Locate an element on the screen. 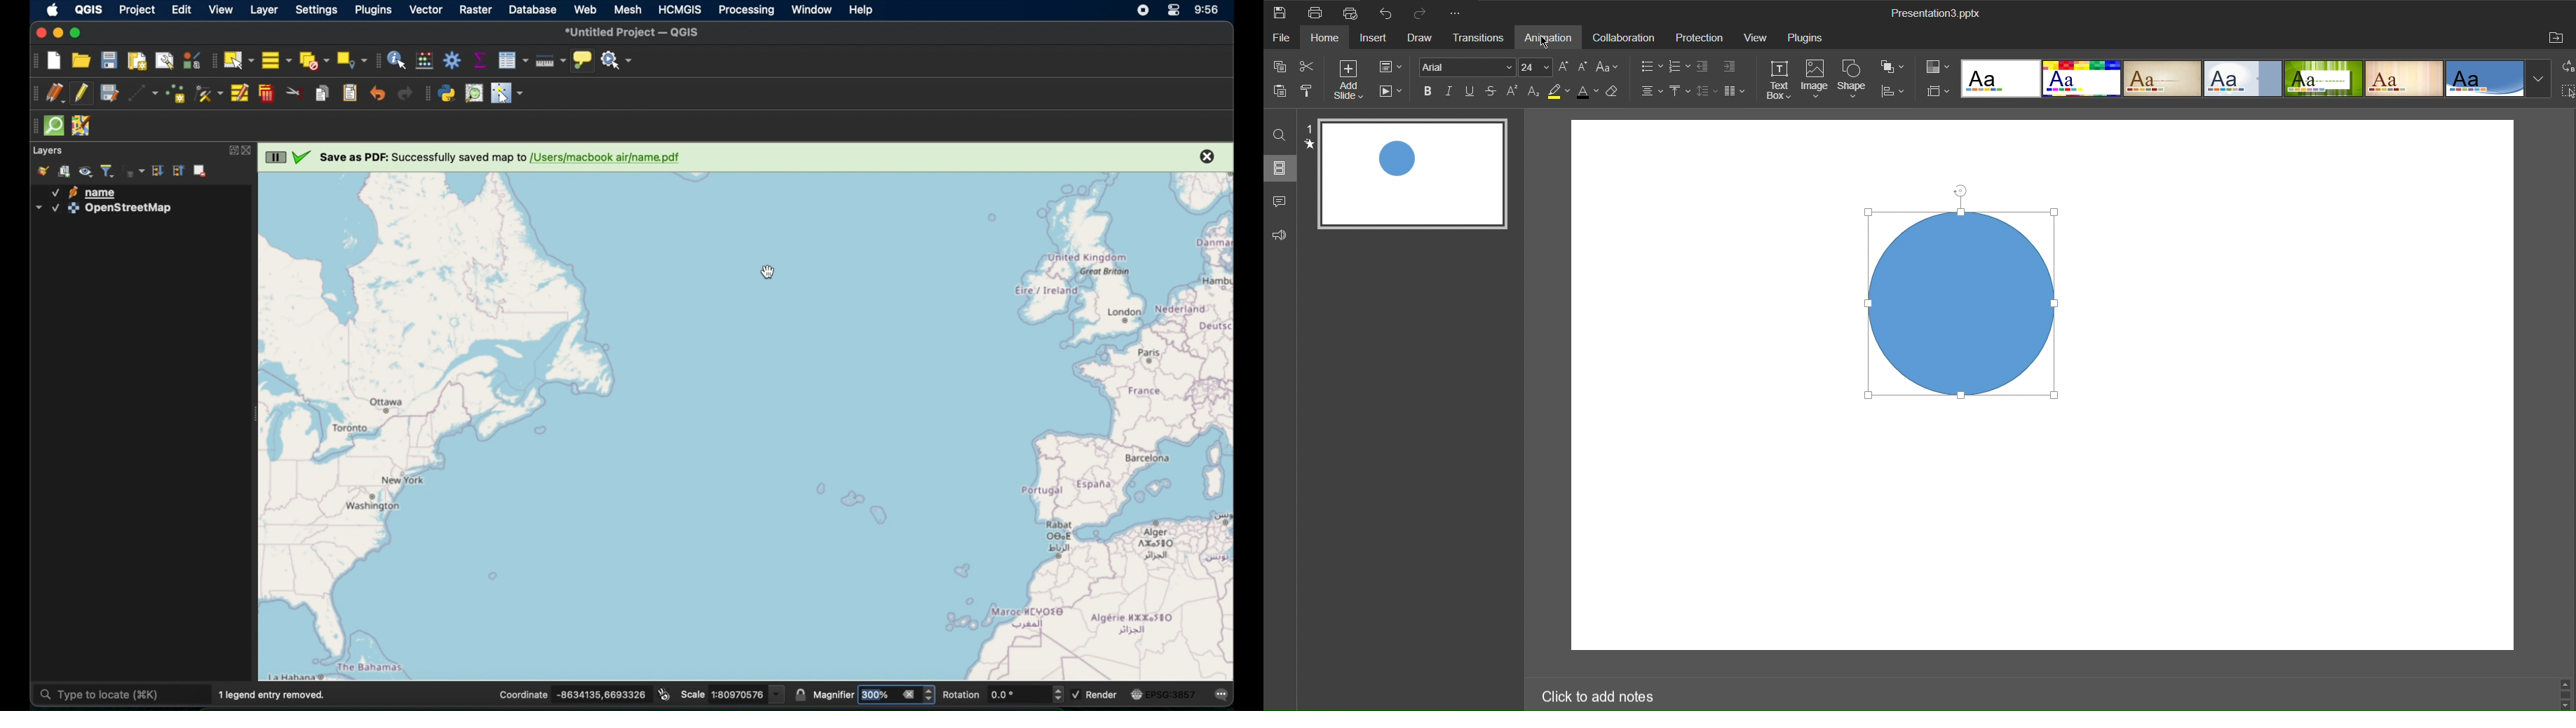  Collaboration is located at coordinates (1624, 39).